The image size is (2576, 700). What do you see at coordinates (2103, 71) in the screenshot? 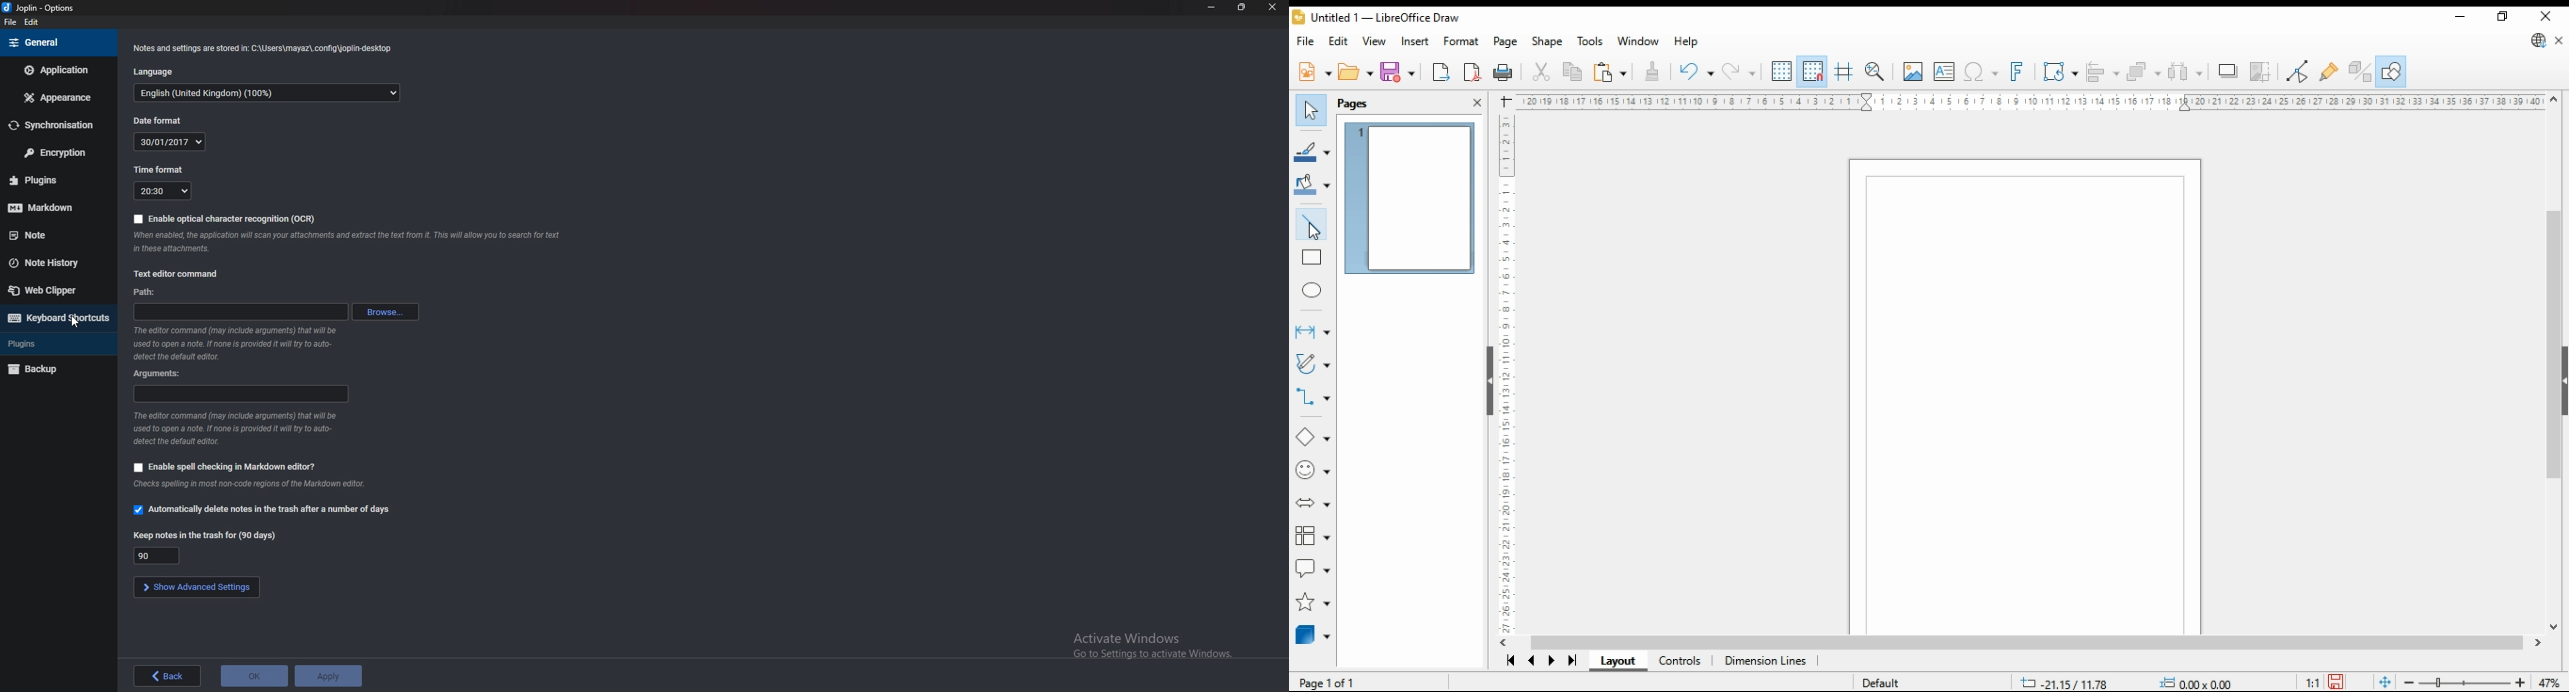
I see `align objects` at bounding box center [2103, 71].